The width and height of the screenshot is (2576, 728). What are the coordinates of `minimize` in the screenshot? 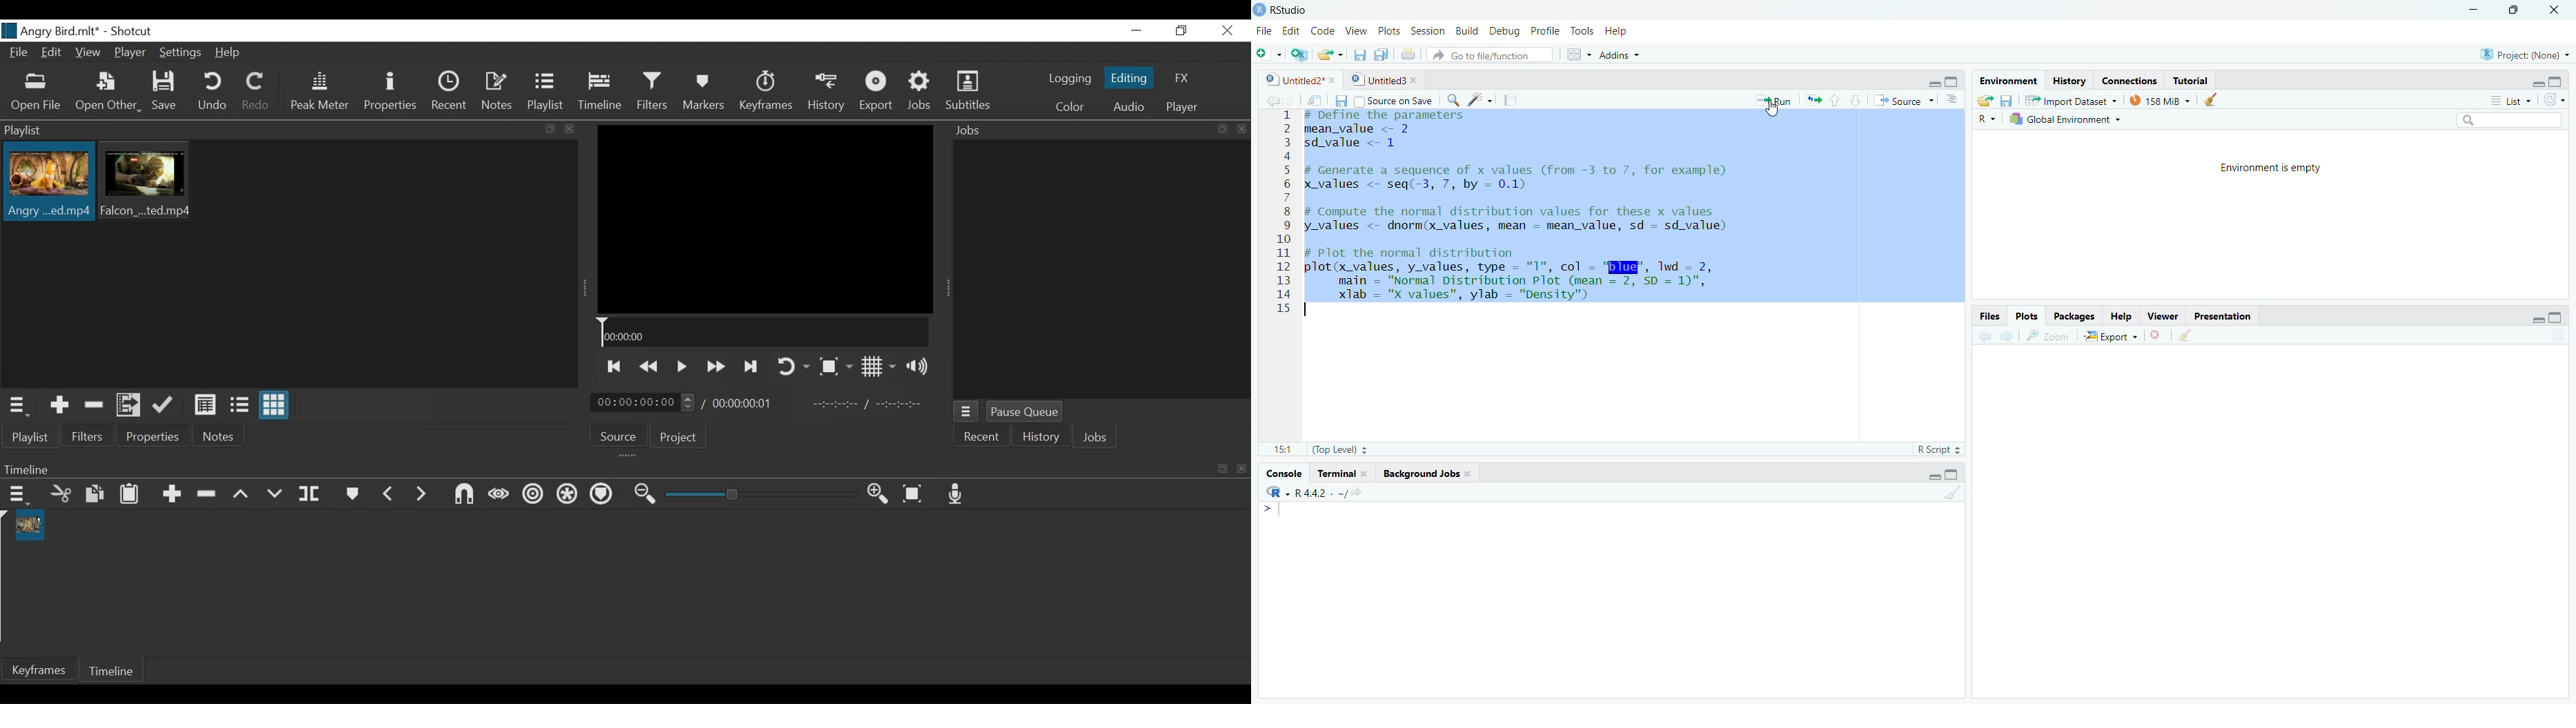 It's located at (2471, 10).